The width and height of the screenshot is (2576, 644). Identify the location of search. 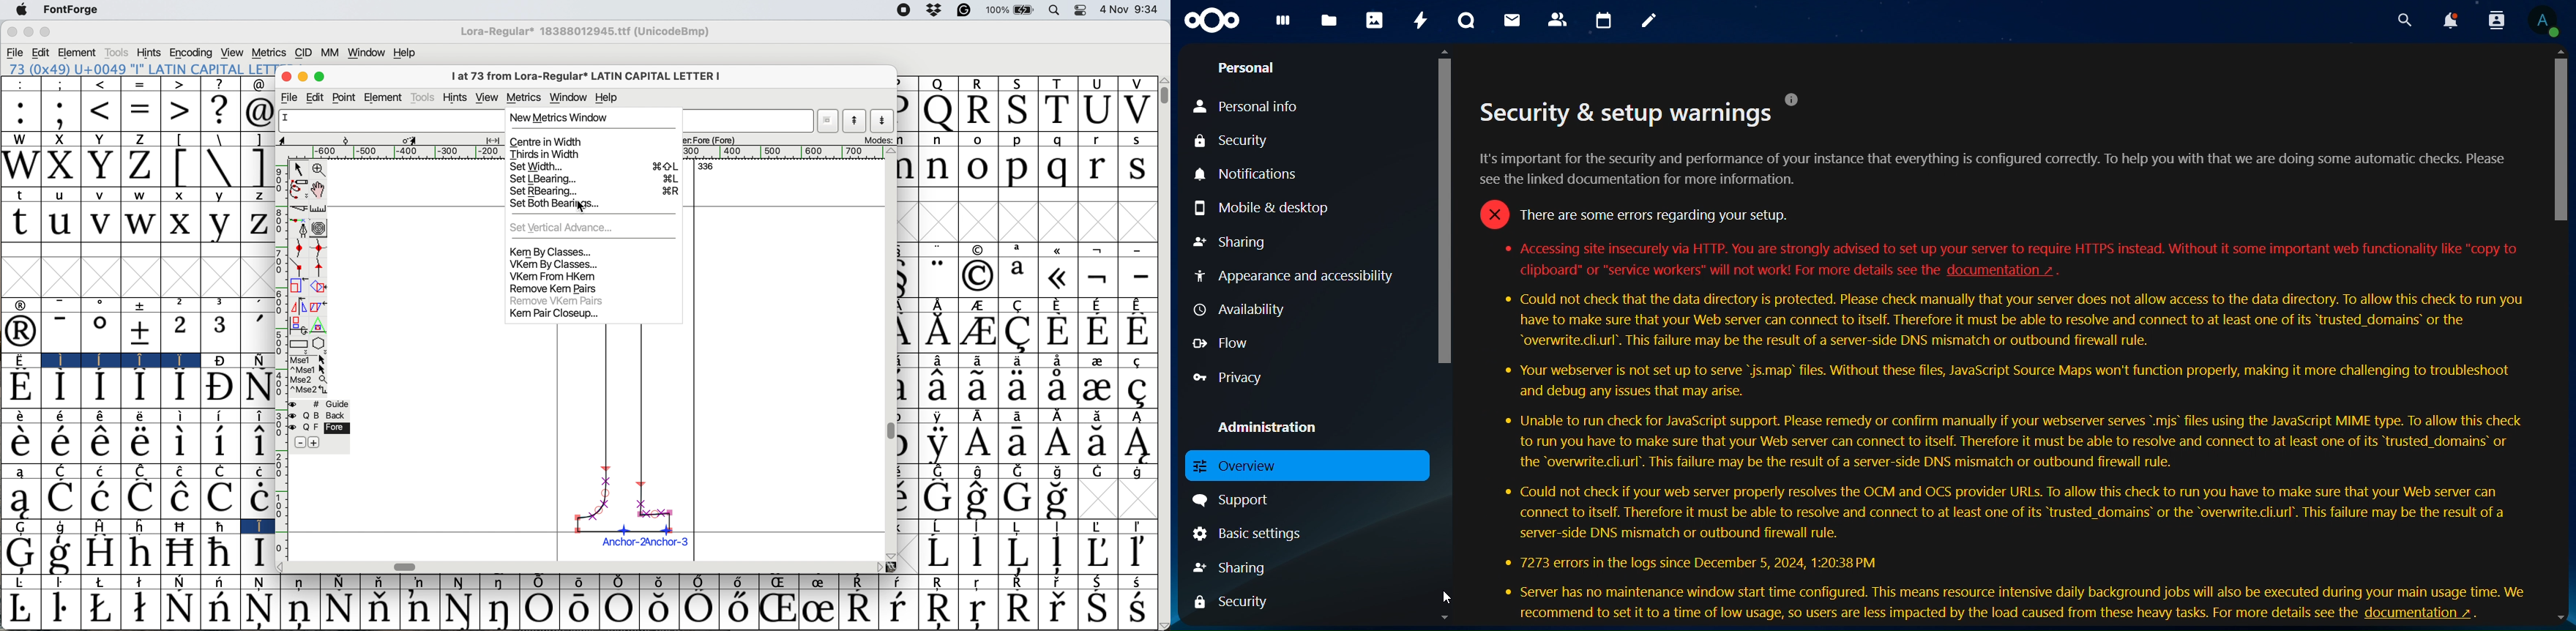
(2406, 20).